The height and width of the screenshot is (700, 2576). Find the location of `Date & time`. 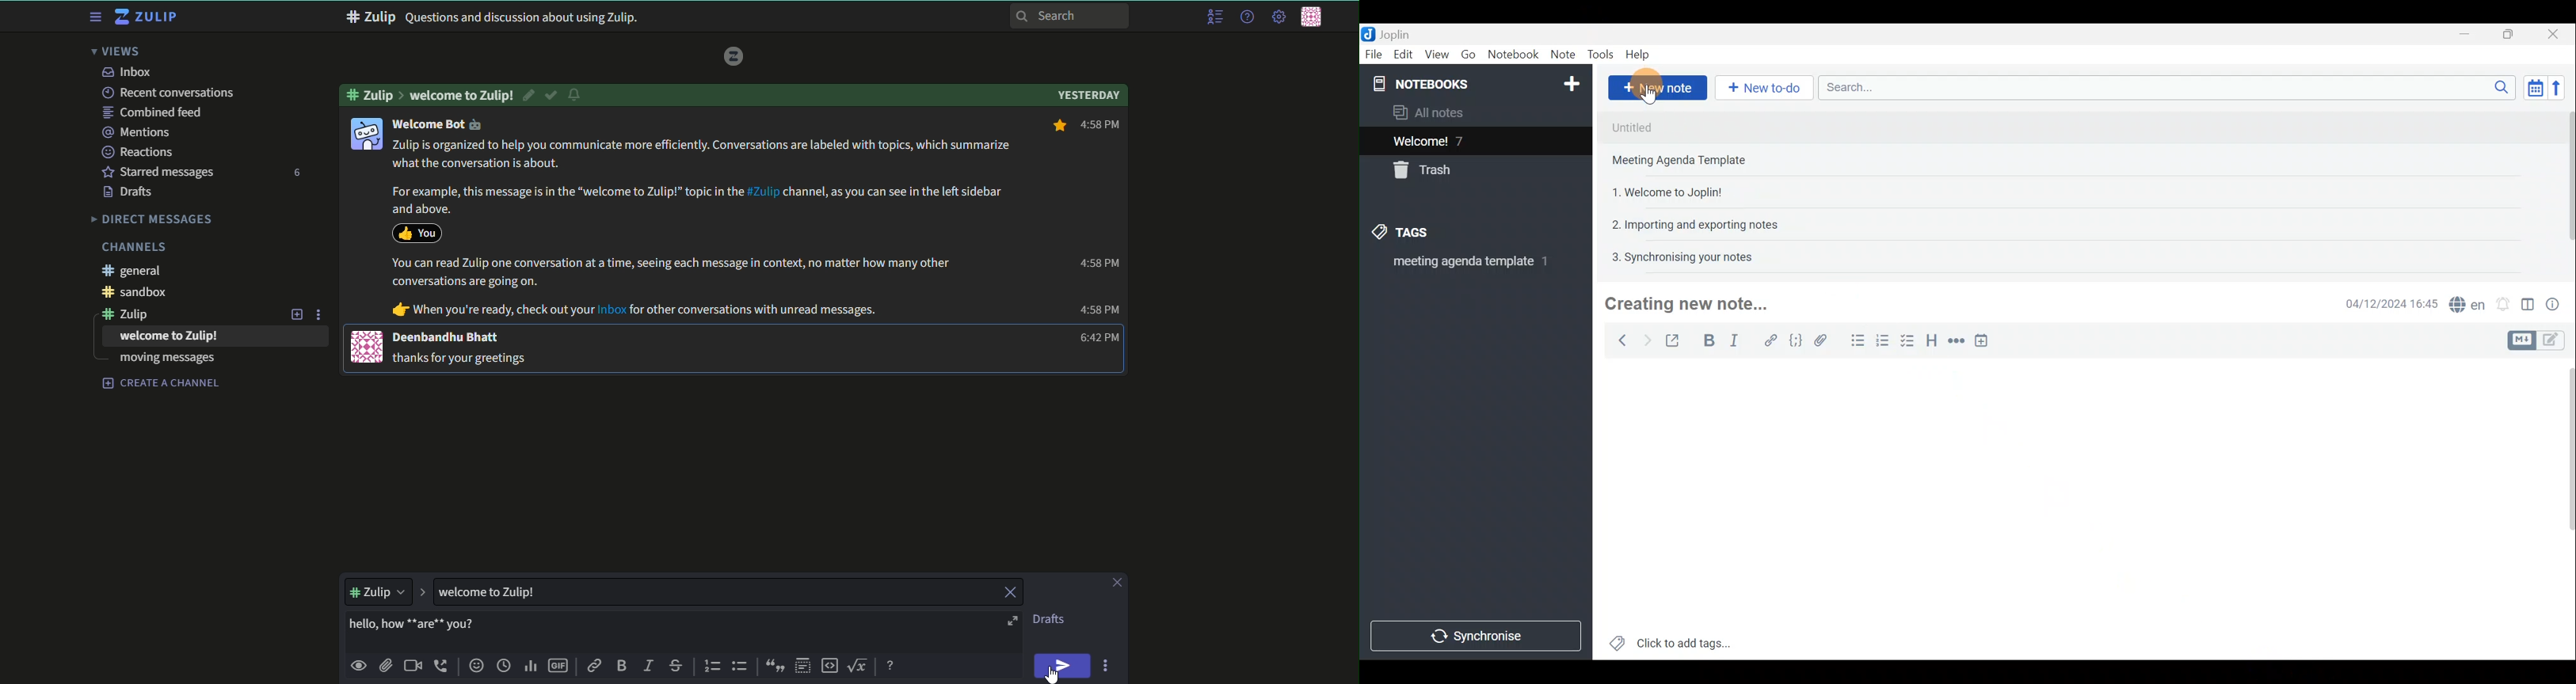

Date & time is located at coordinates (2392, 303).